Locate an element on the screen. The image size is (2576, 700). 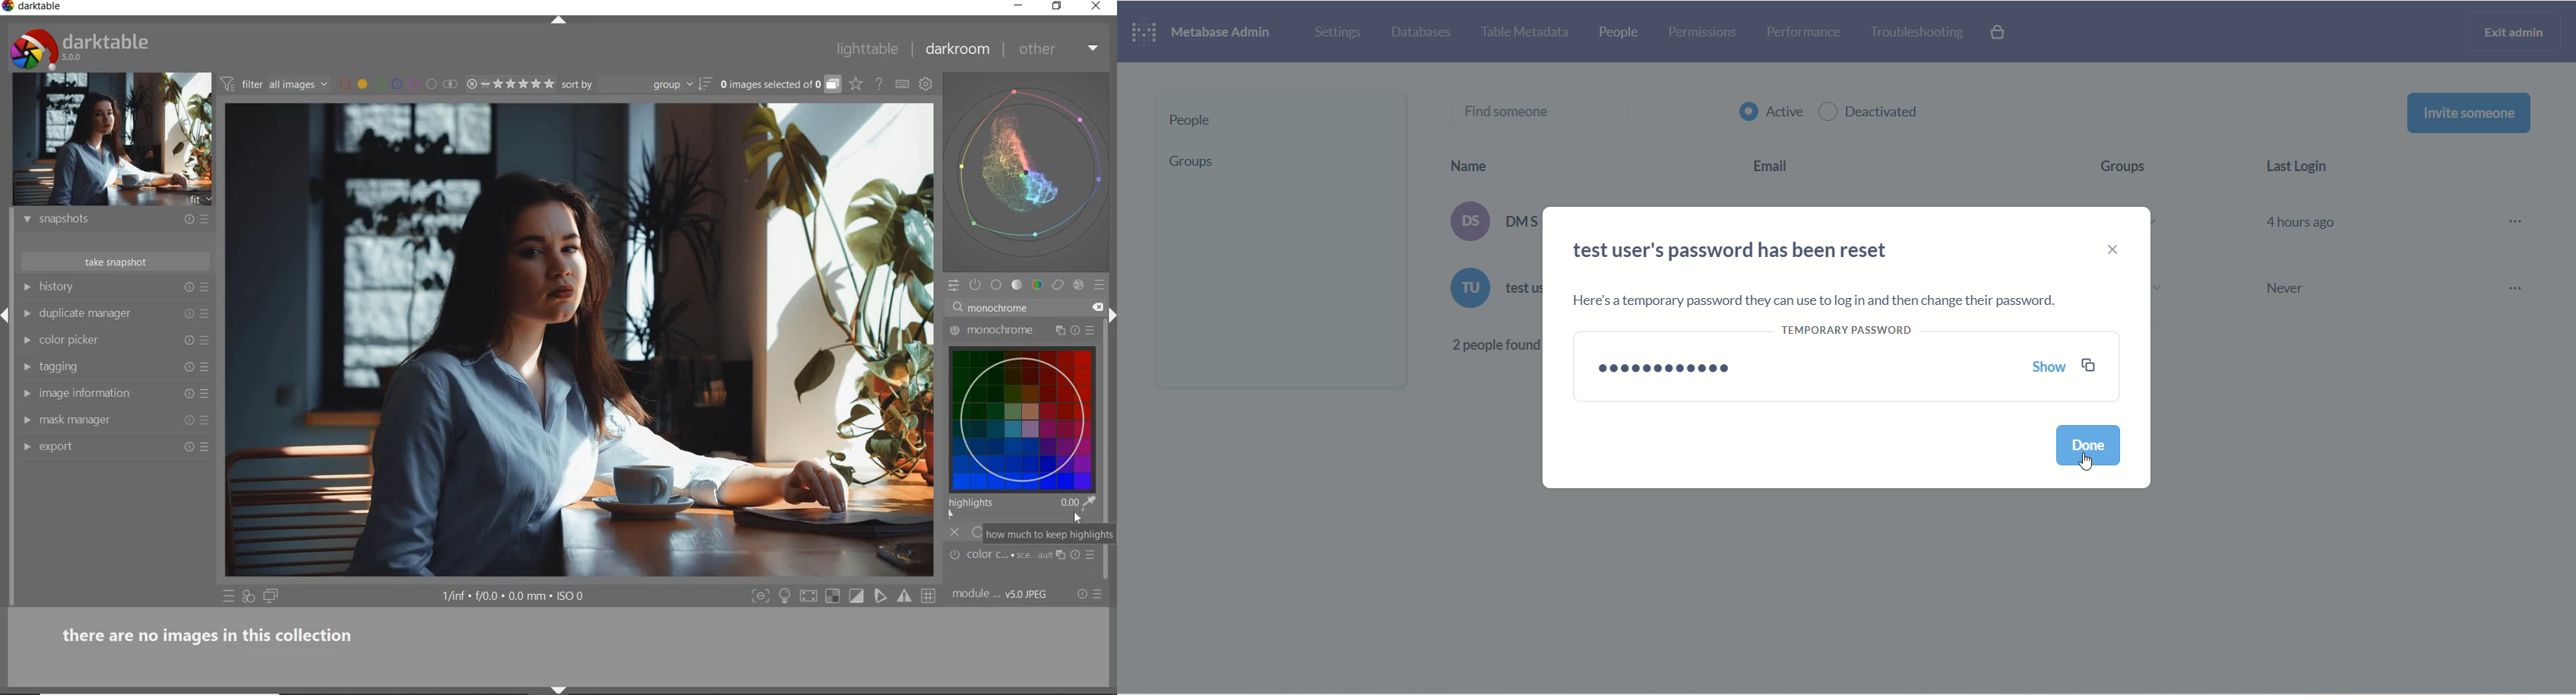
temporary use is located at coordinates (1856, 338).